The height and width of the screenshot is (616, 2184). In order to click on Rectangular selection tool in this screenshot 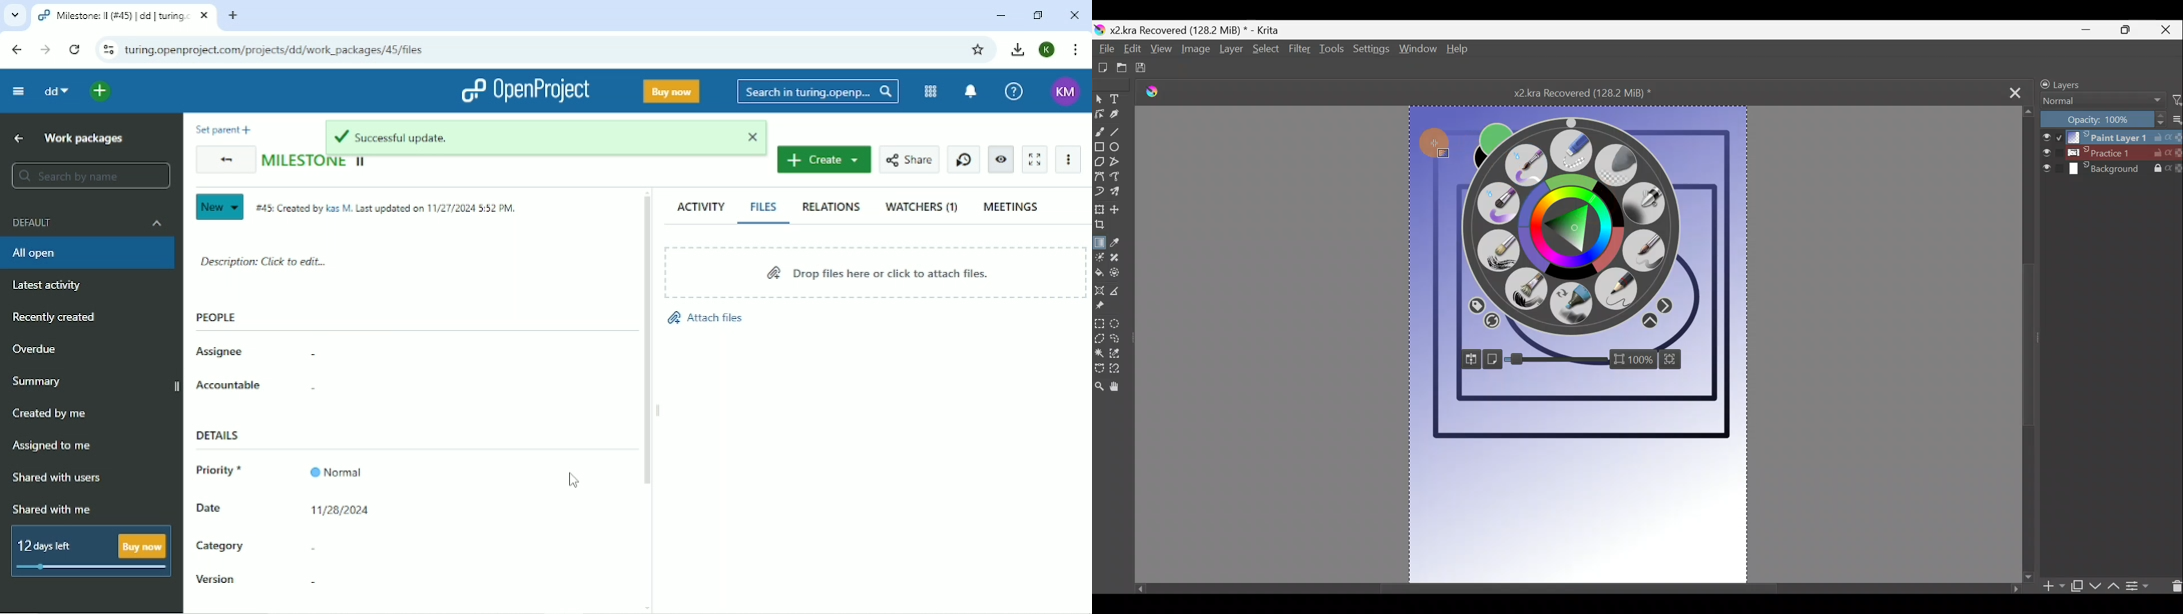, I will do `click(1099, 325)`.